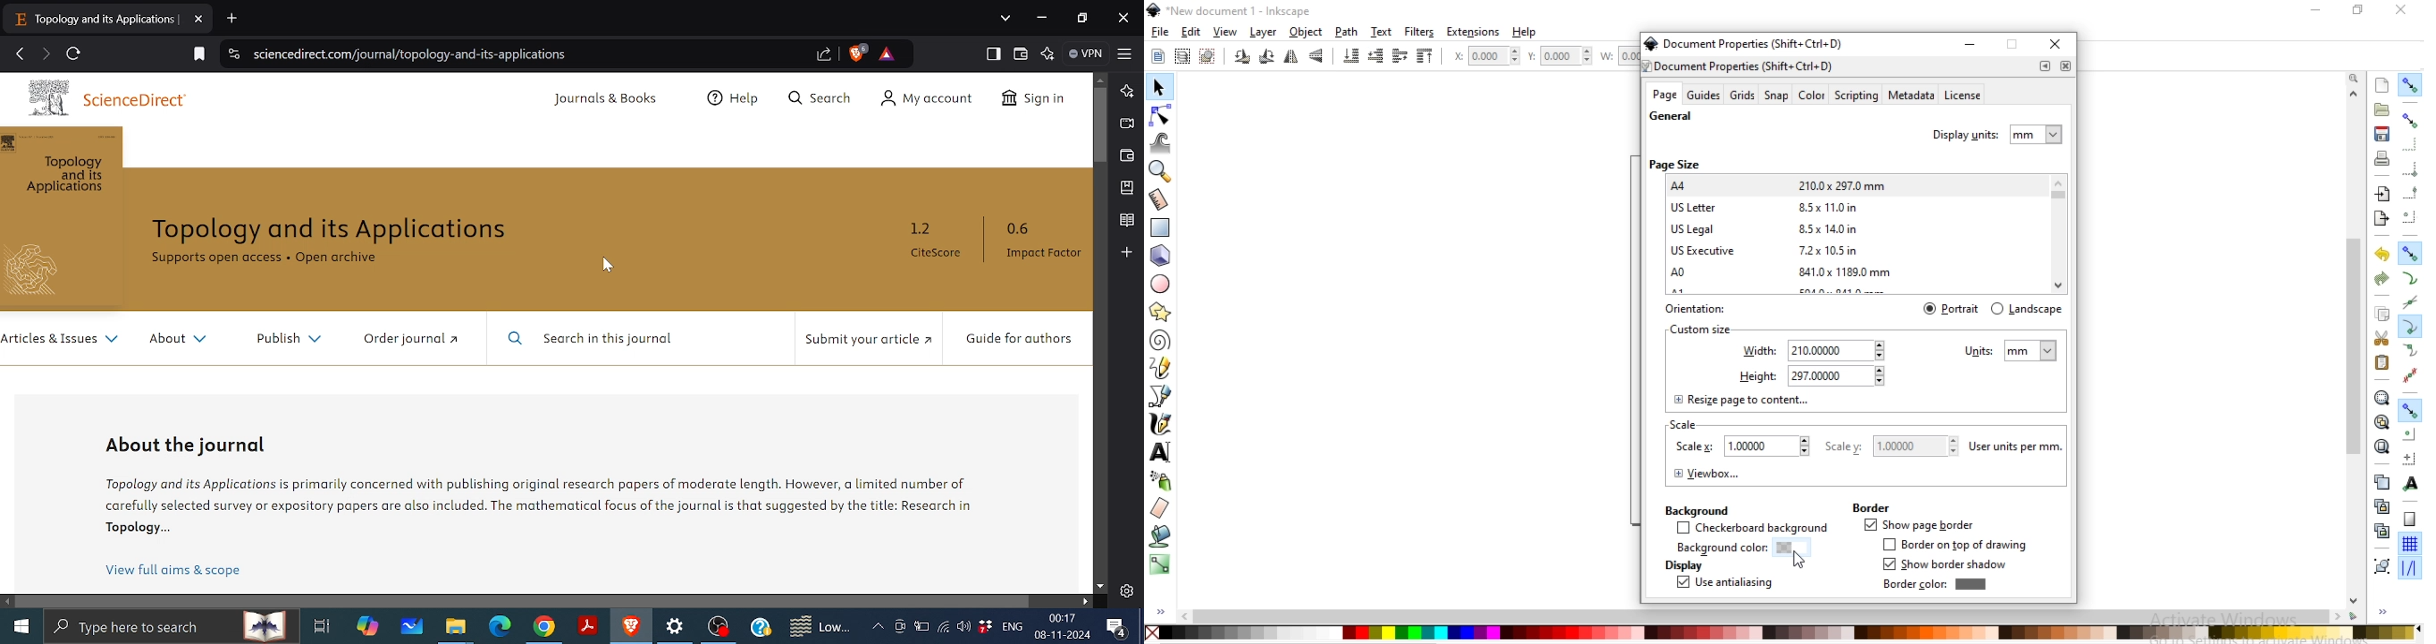  What do you see at coordinates (1375, 57) in the screenshot?
I see `lower selection one step` at bounding box center [1375, 57].